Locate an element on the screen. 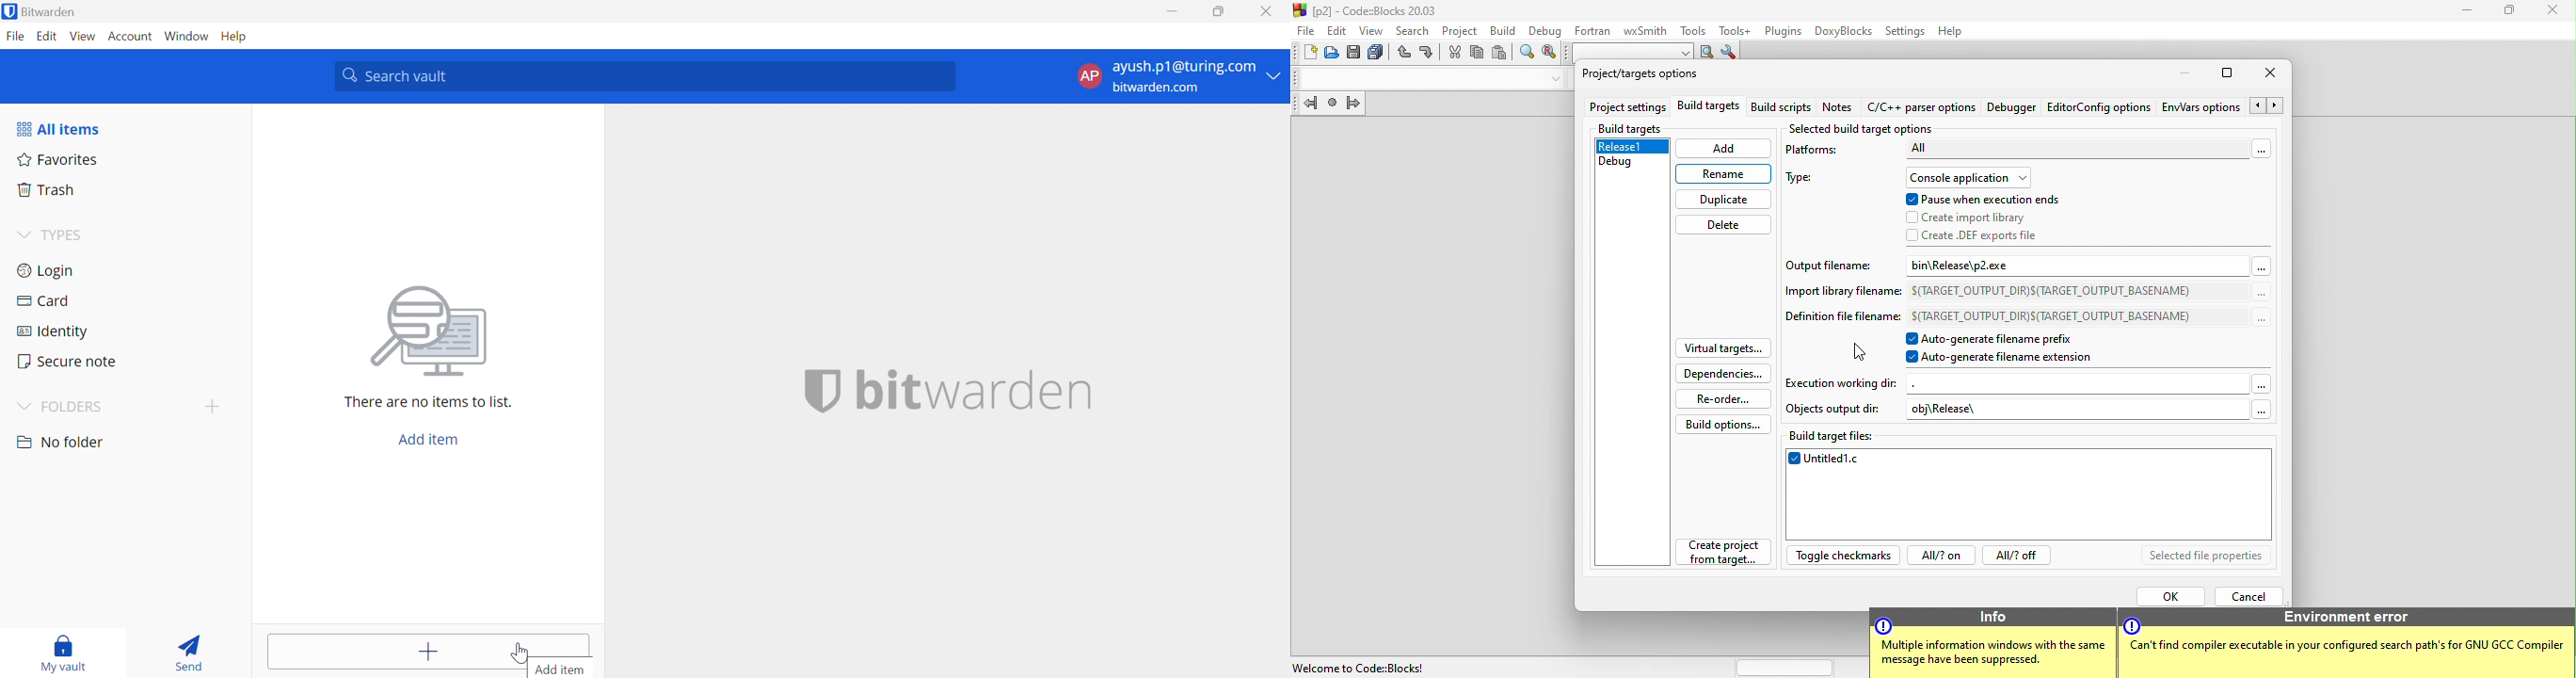  Add item is located at coordinates (425, 439).